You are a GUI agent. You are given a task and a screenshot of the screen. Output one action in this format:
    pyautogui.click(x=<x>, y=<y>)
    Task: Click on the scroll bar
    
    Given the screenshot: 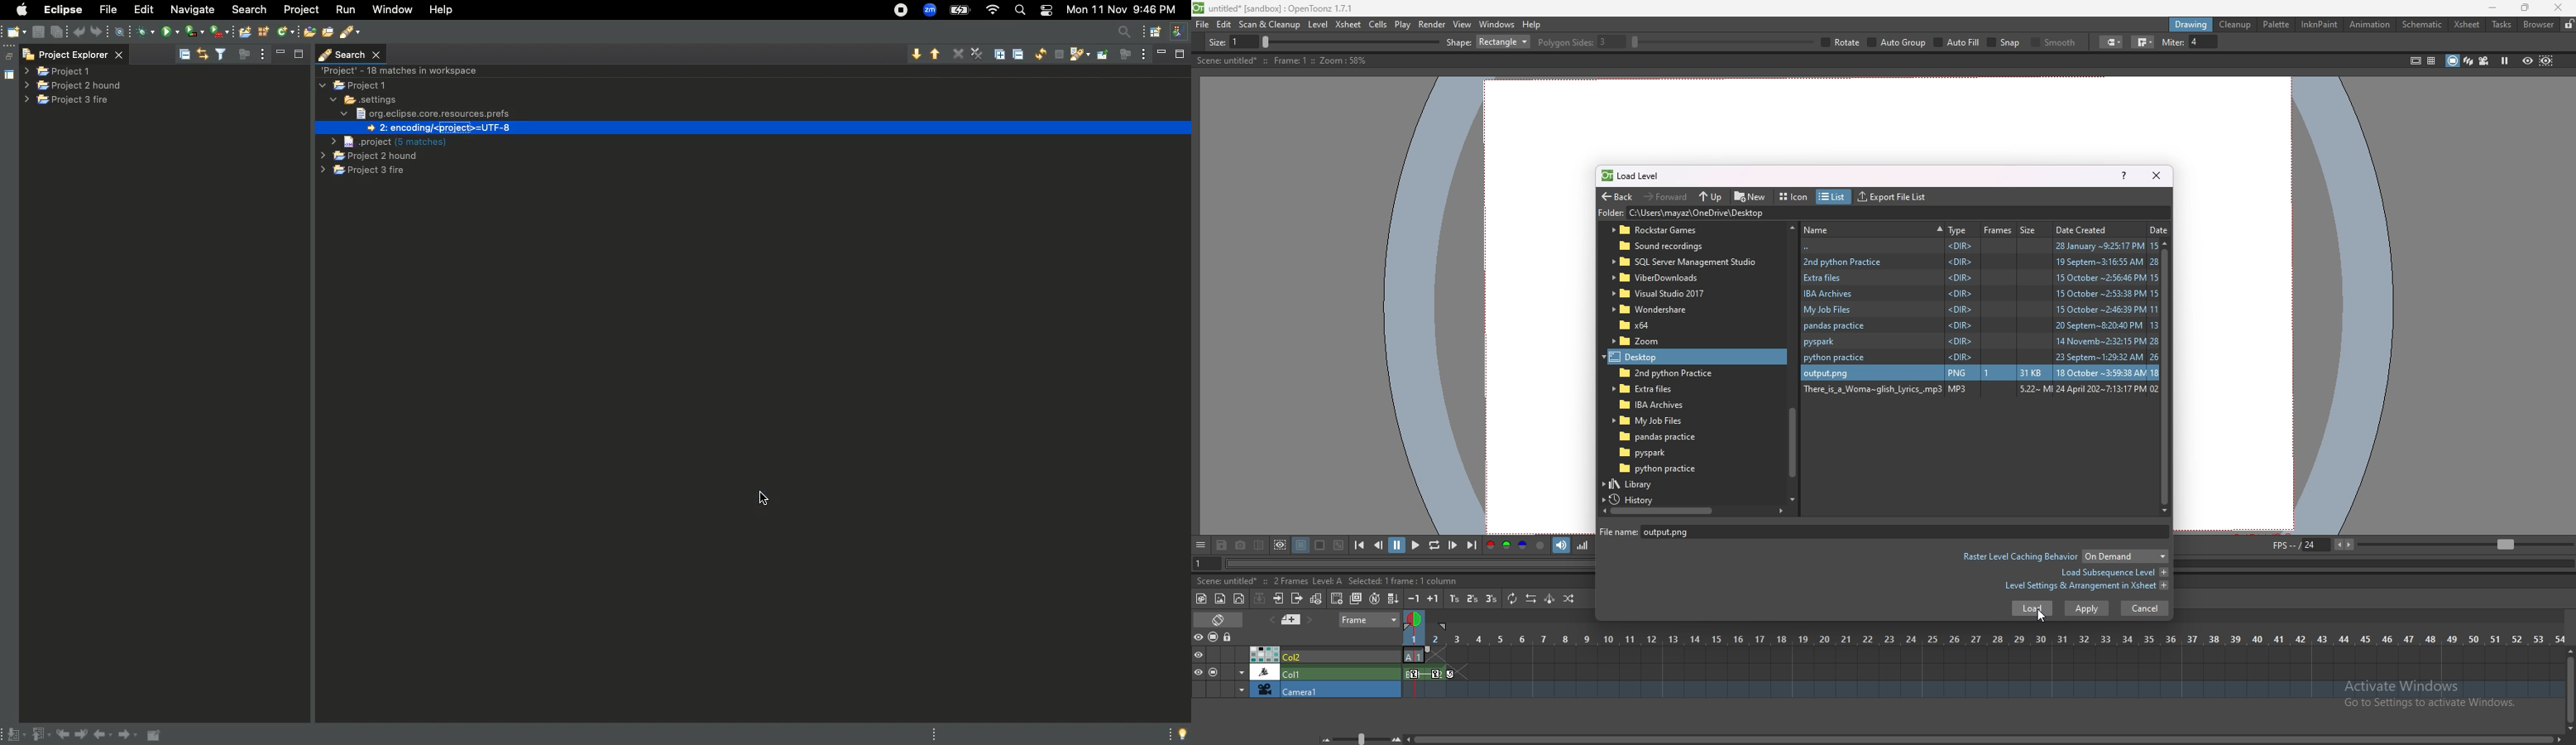 What is the action you would take?
    pyautogui.click(x=2169, y=376)
    